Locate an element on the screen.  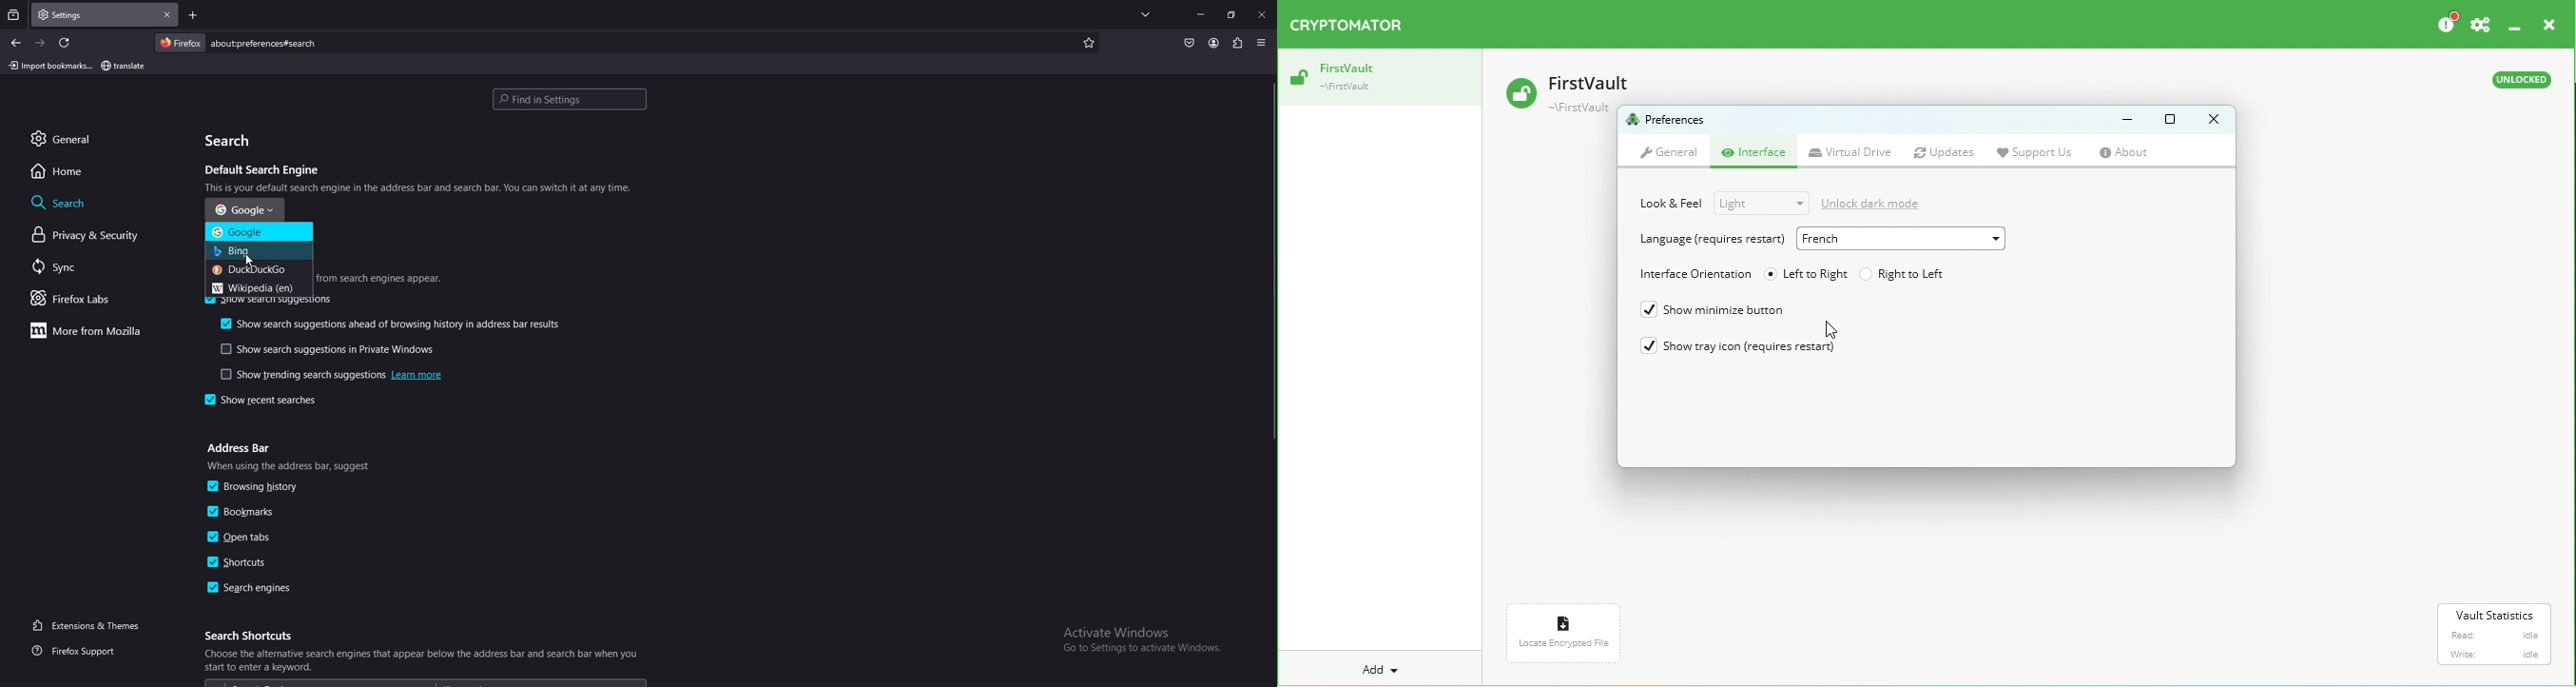
info is located at coordinates (379, 279).